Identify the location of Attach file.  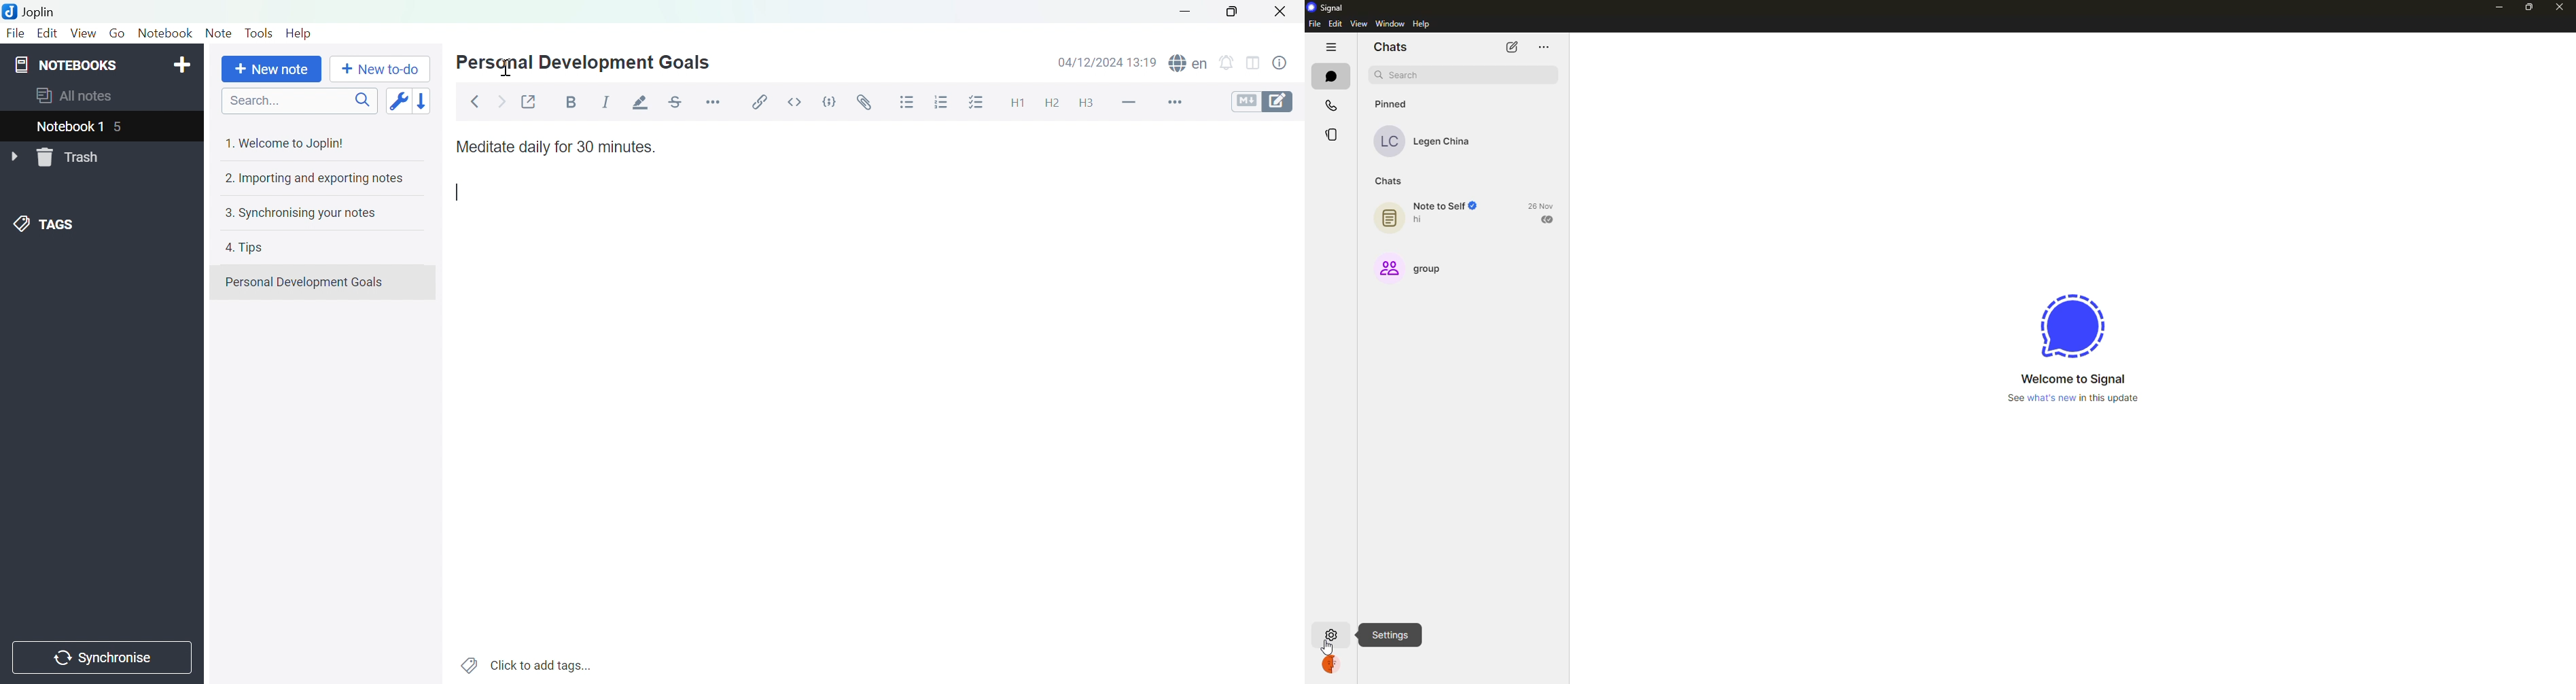
(862, 103).